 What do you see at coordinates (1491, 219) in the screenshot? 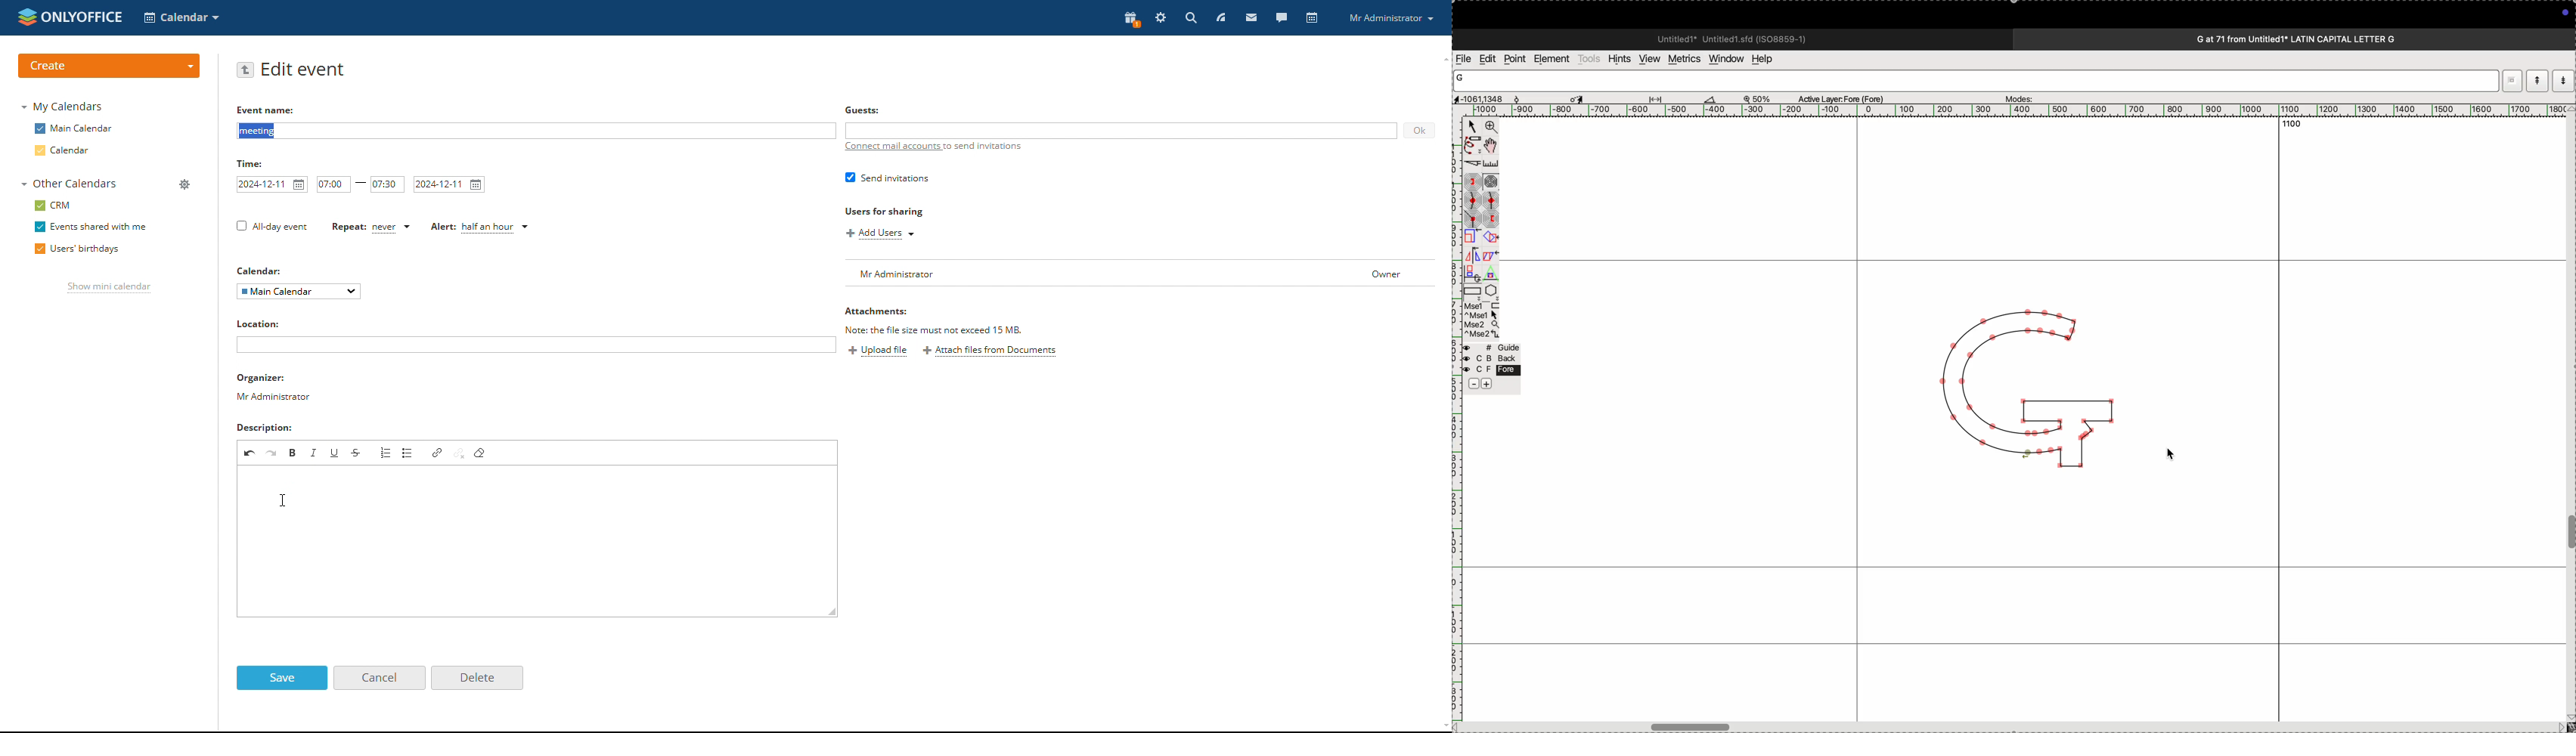
I see `previous constraint point` at bounding box center [1491, 219].